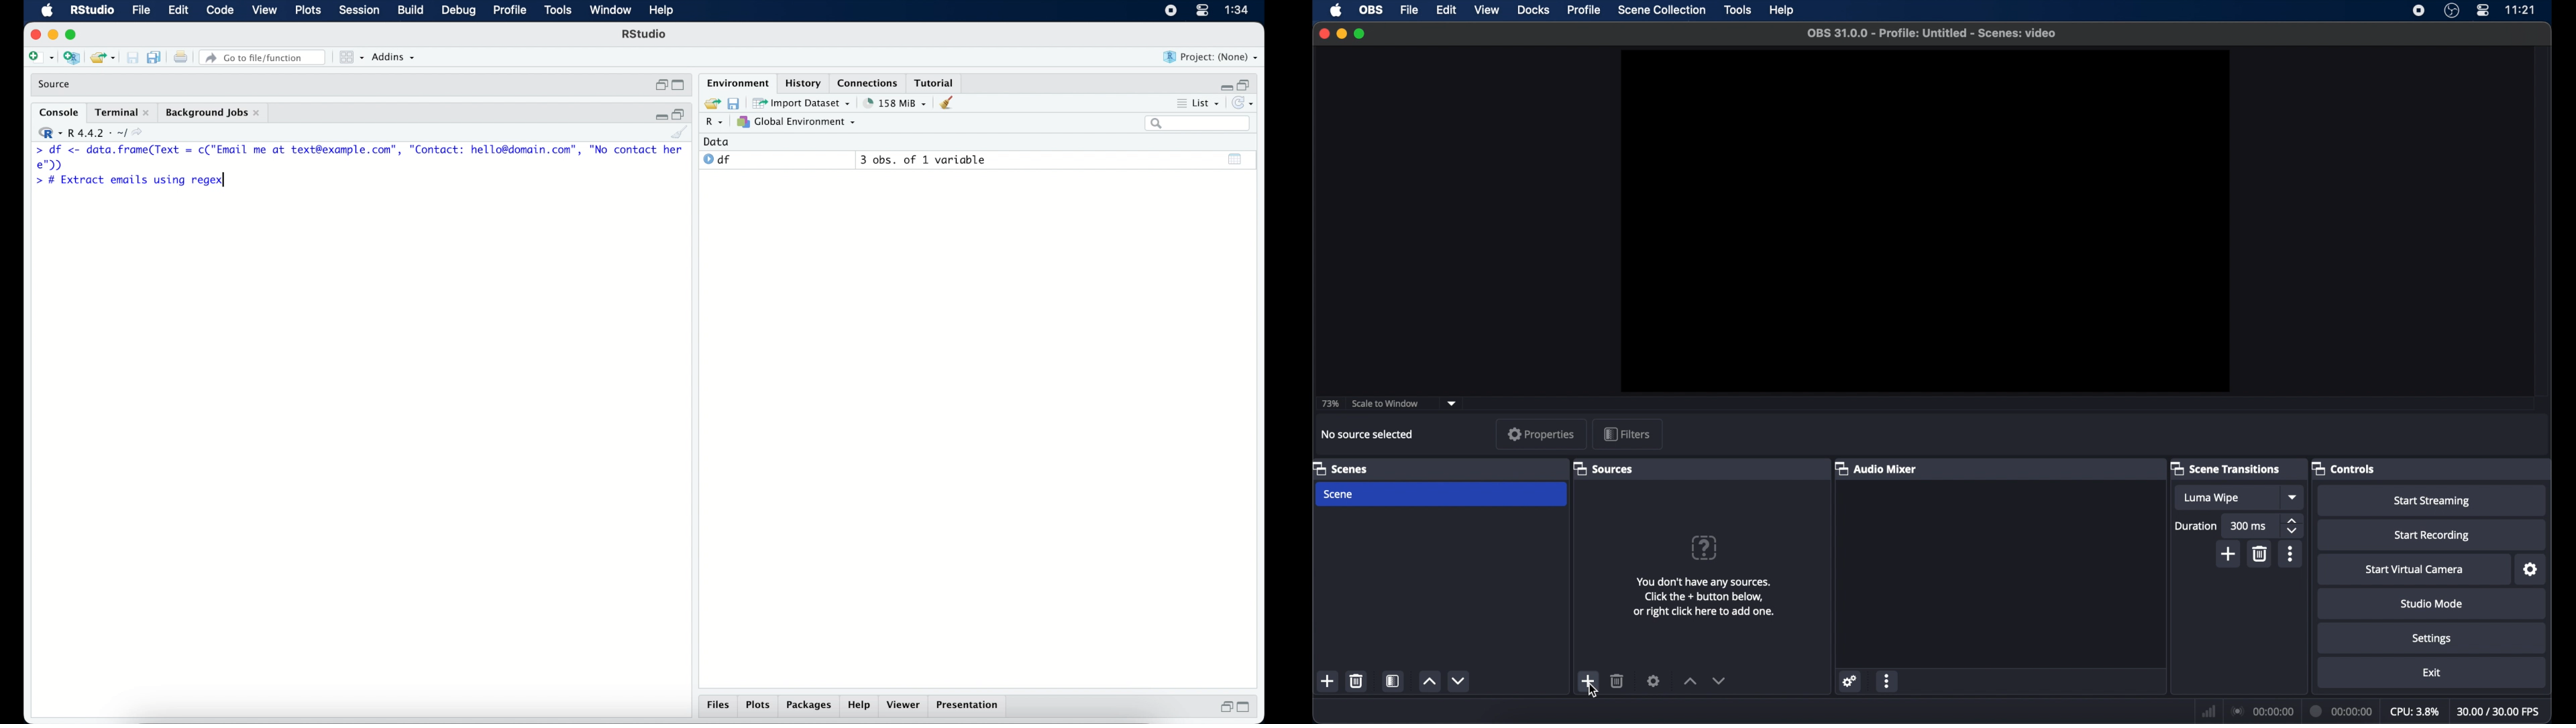 The image size is (2576, 728). What do you see at coordinates (102, 57) in the screenshot?
I see `open existing project` at bounding box center [102, 57].